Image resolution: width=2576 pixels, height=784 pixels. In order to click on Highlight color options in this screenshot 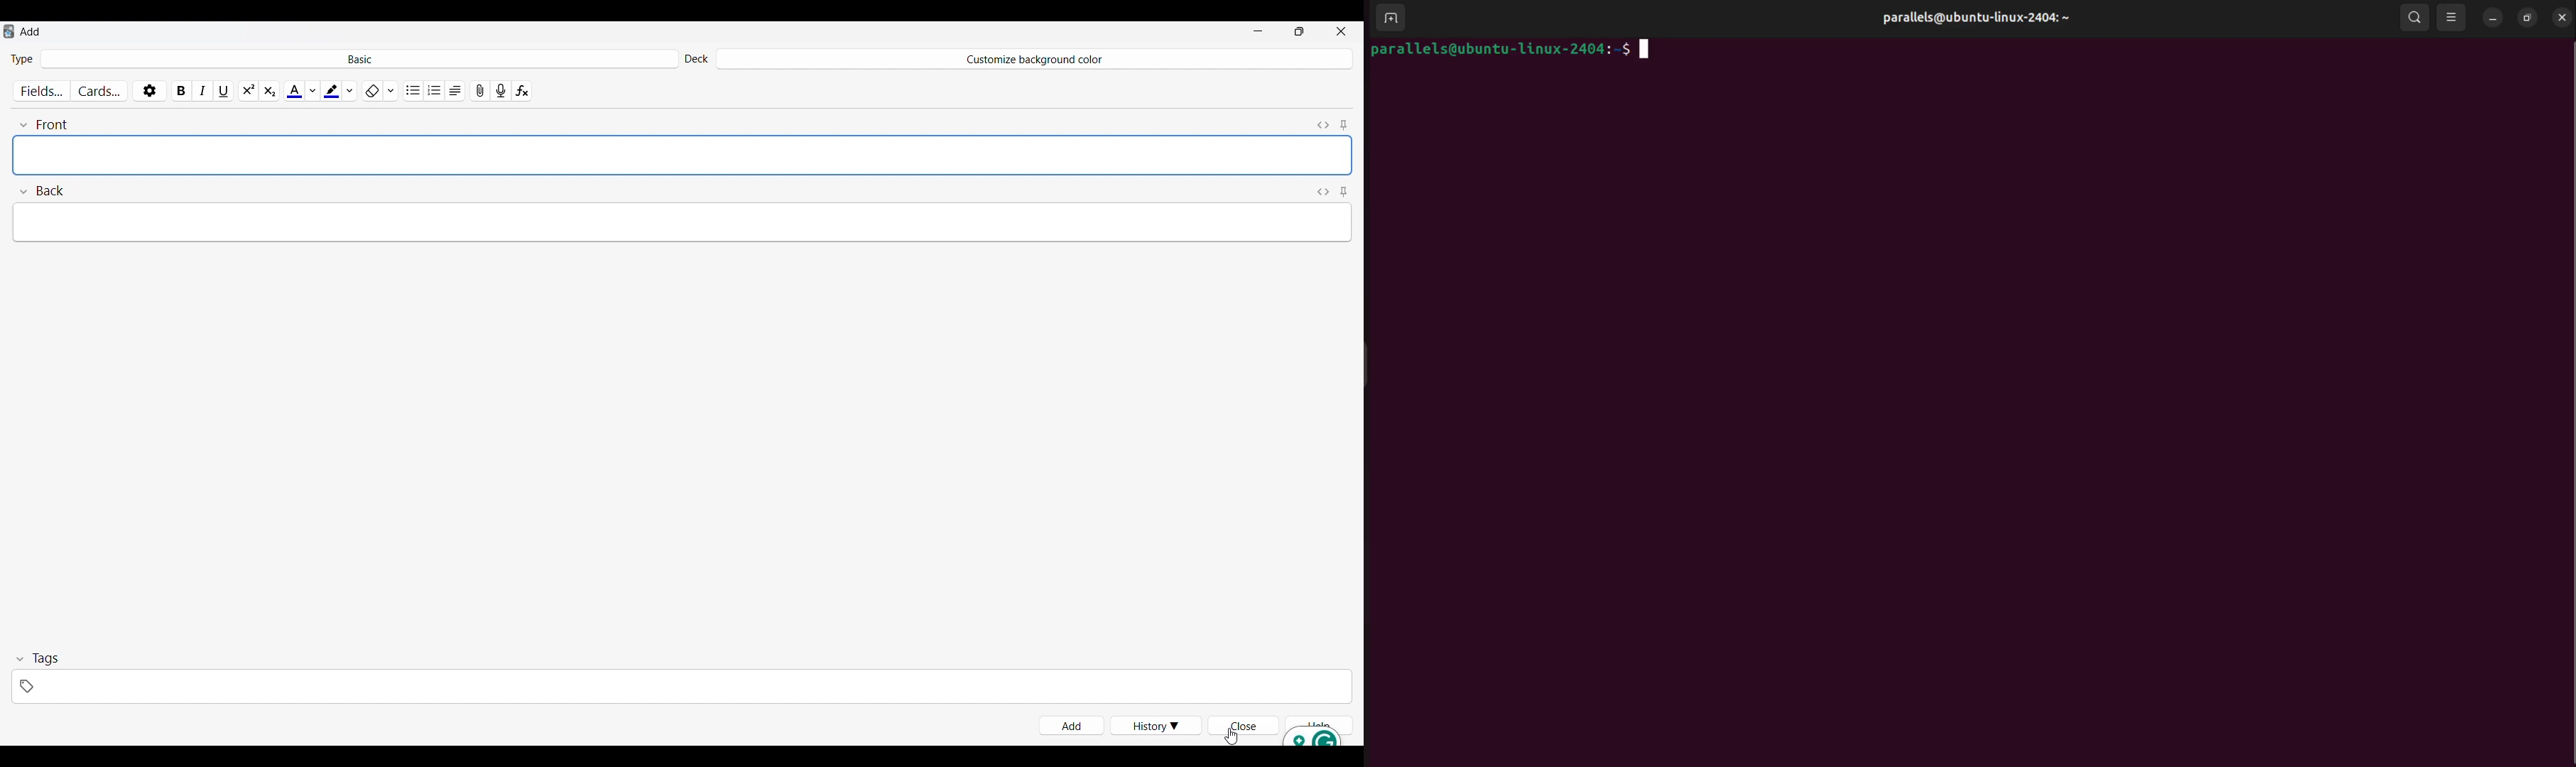, I will do `click(350, 88)`.